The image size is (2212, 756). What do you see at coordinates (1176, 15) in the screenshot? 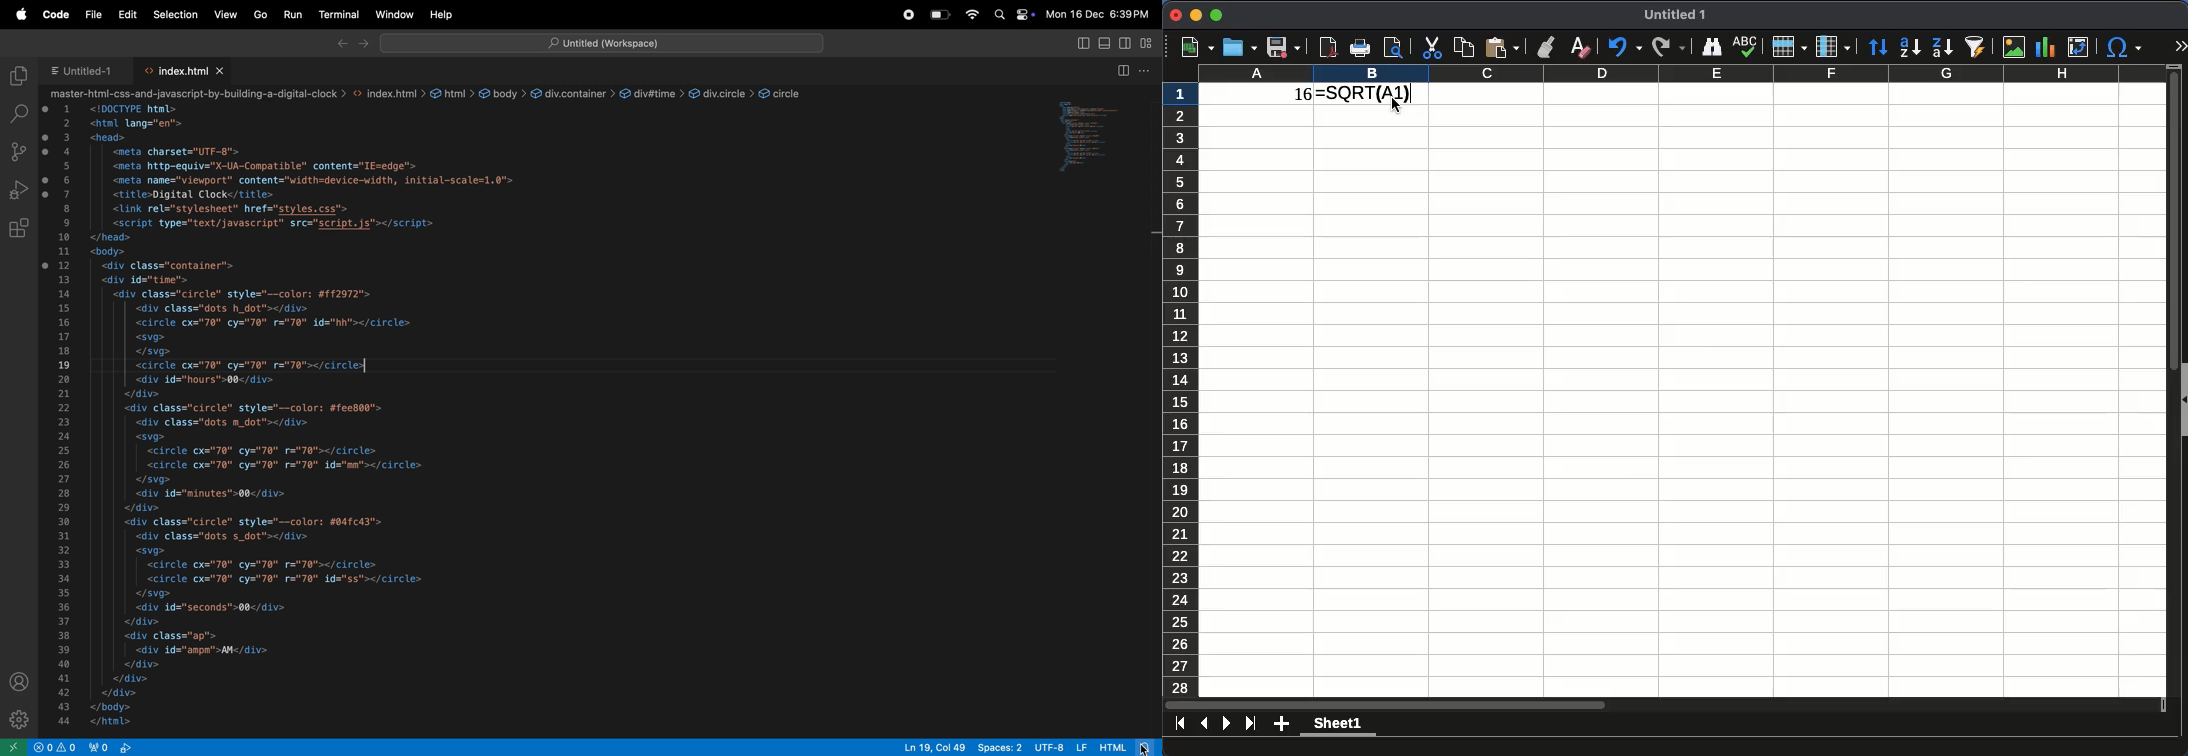
I see `close` at bounding box center [1176, 15].